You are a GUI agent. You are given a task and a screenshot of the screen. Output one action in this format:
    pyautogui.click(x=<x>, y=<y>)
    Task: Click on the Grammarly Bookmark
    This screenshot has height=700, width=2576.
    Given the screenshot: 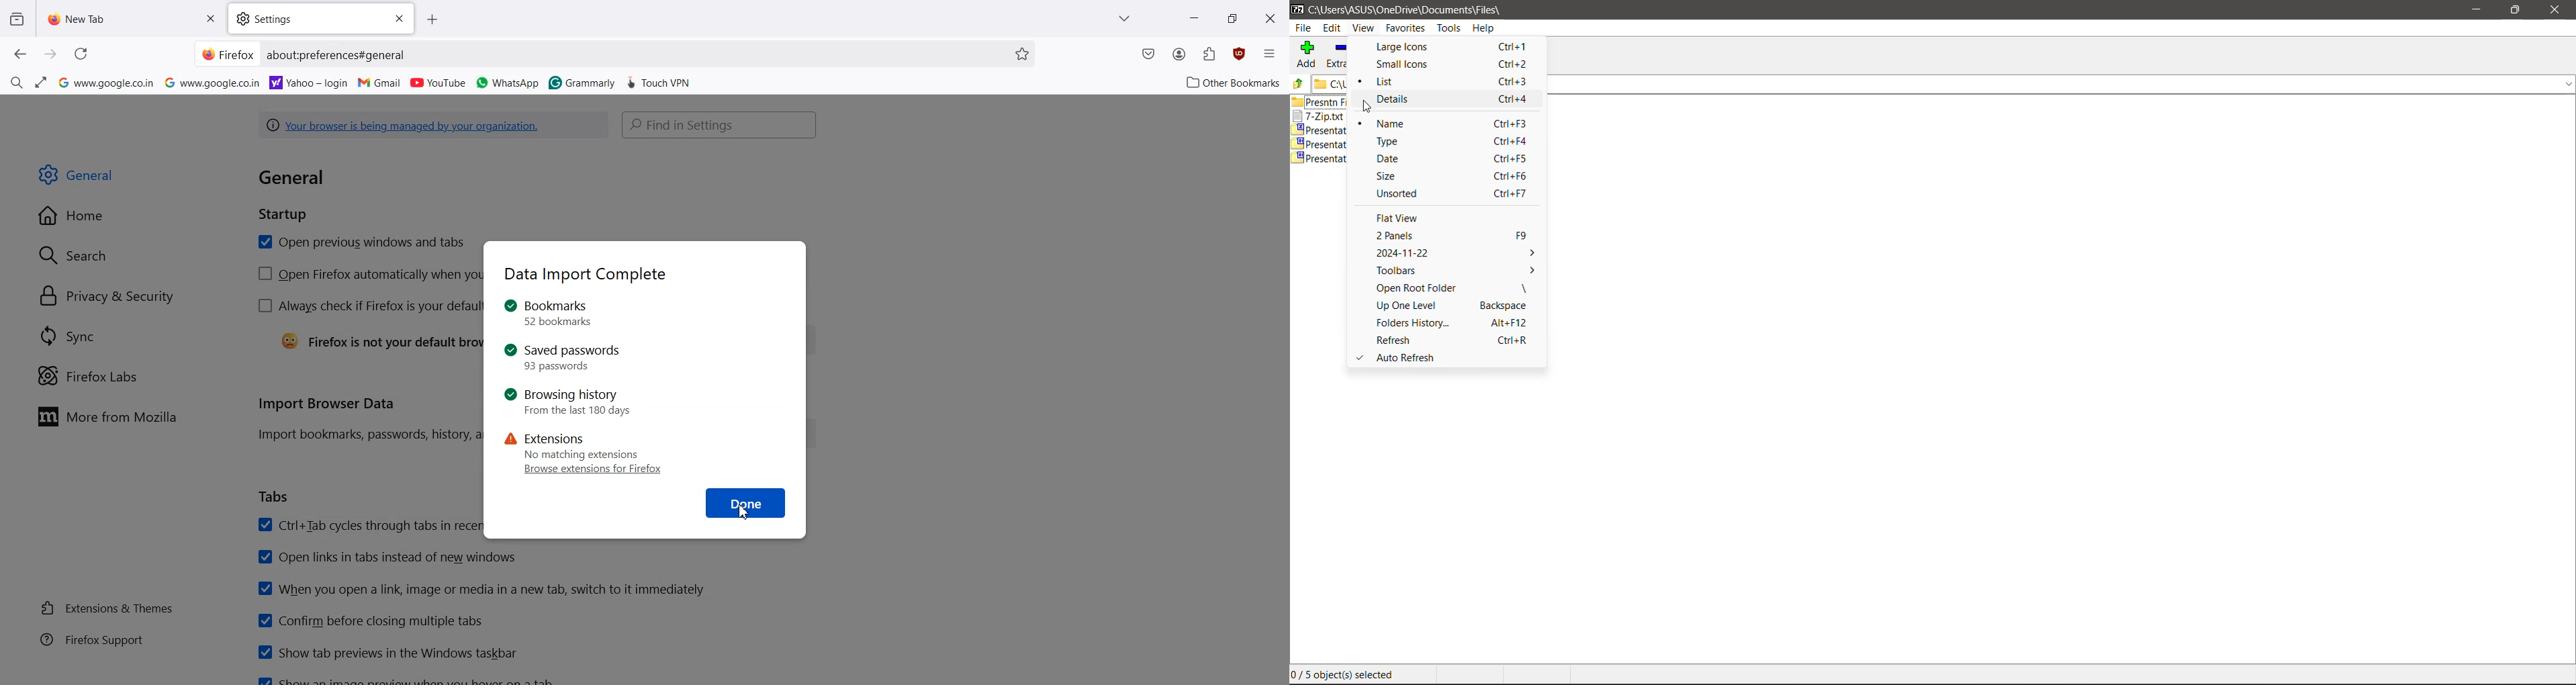 What is the action you would take?
    pyautogui.click(x=581, y=81)
    